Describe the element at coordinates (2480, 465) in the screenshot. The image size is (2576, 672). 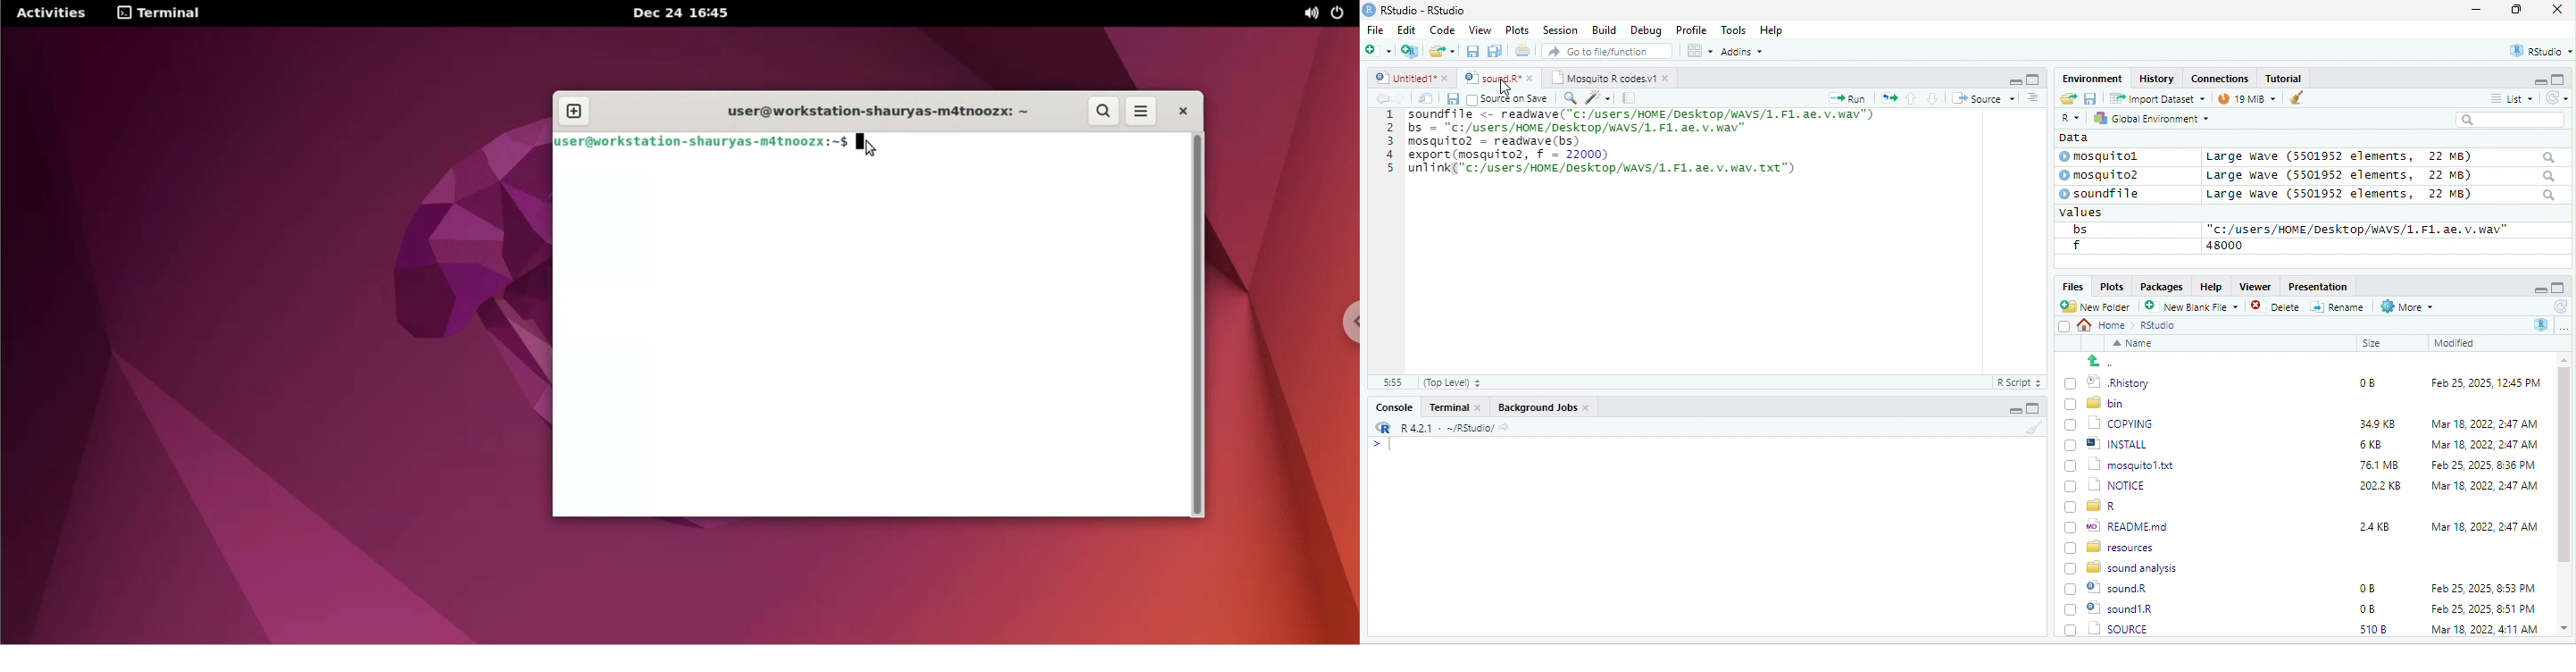
I see `Feb 25, 2025, 8:36 PM` at that location.